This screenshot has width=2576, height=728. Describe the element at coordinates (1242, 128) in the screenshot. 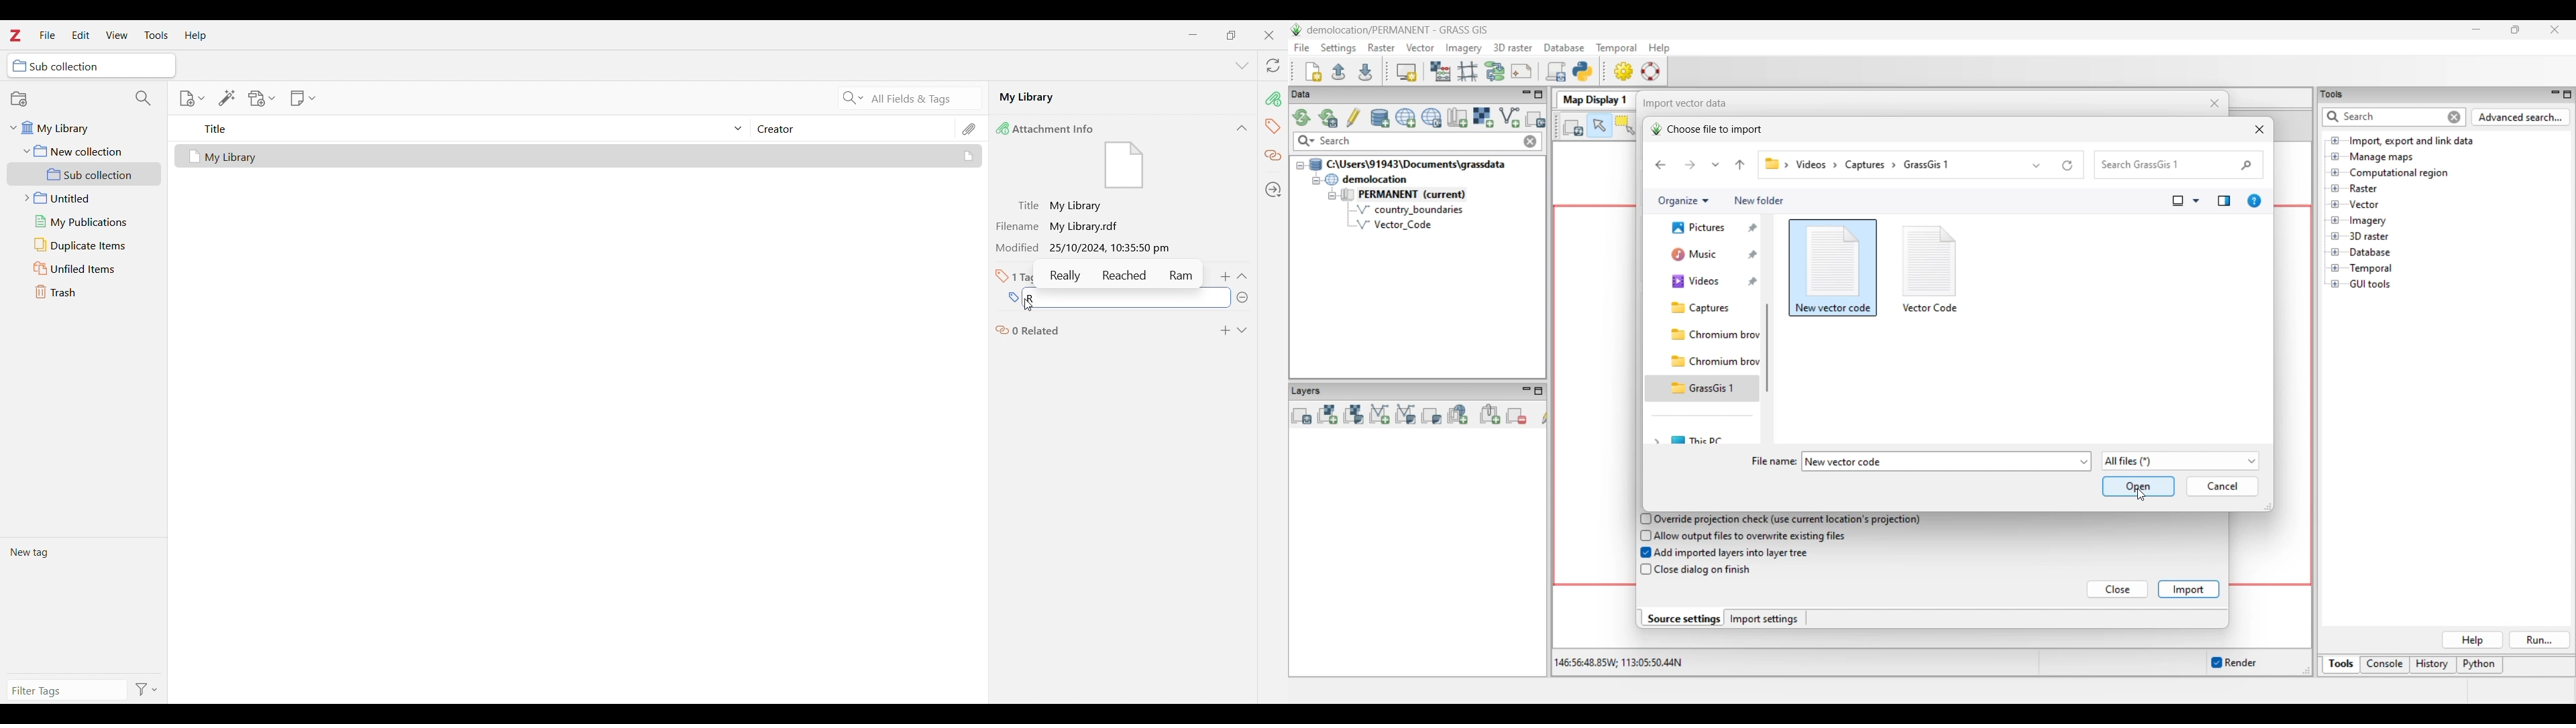

I see `Collapse` at that location.